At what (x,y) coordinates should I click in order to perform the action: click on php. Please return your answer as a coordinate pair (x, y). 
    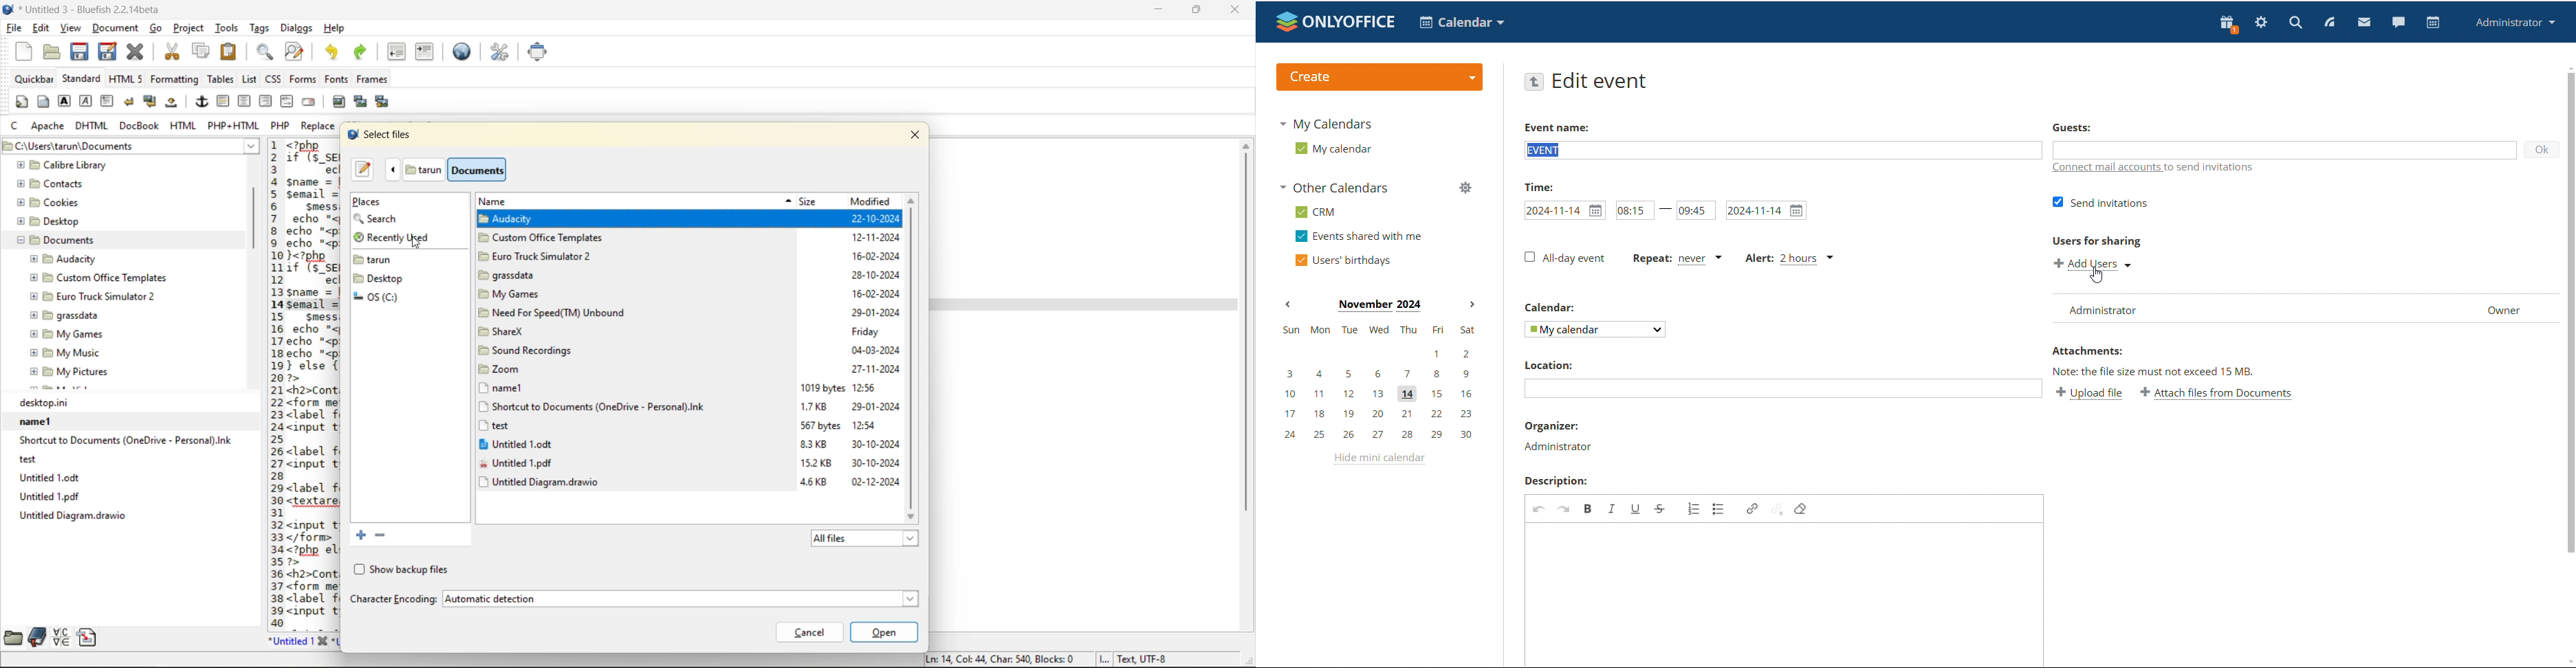
    Looking at the image, I should click on (283, 125).